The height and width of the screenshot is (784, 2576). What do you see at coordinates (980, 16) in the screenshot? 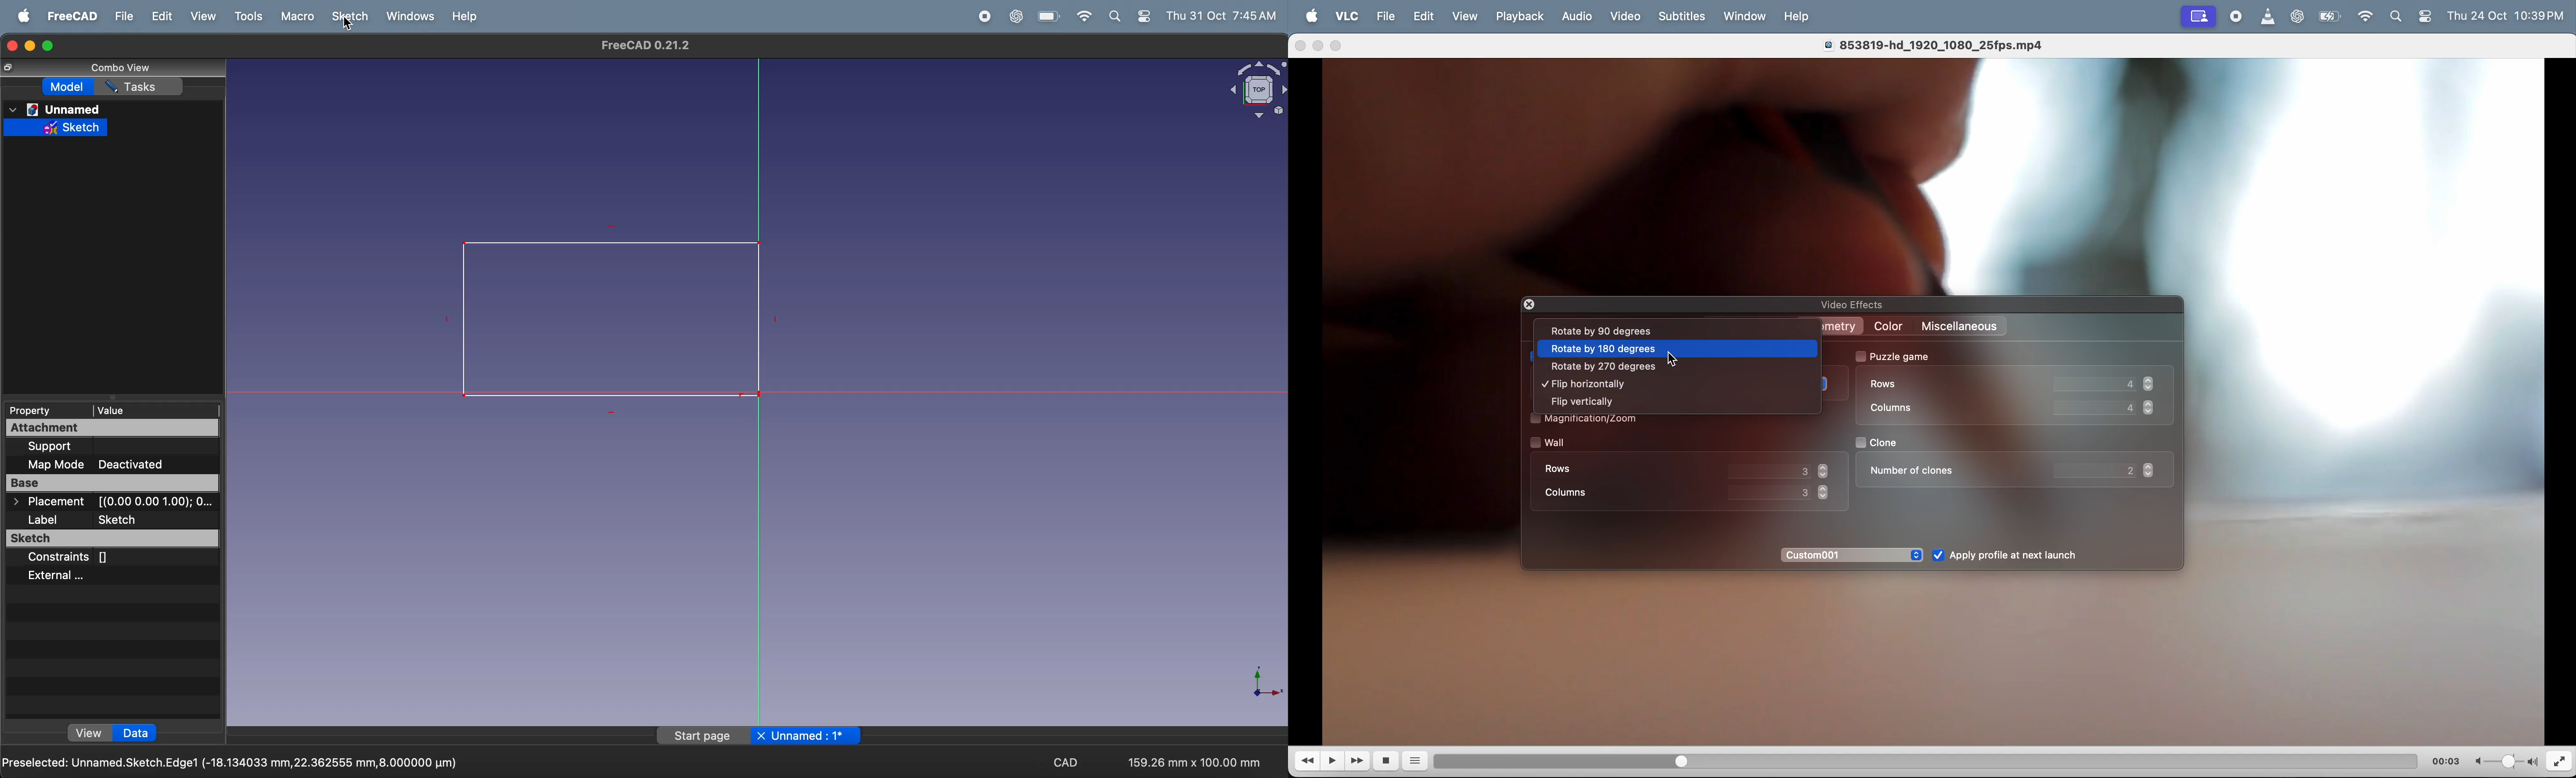
I see `record` at bounding box center [980, 16].